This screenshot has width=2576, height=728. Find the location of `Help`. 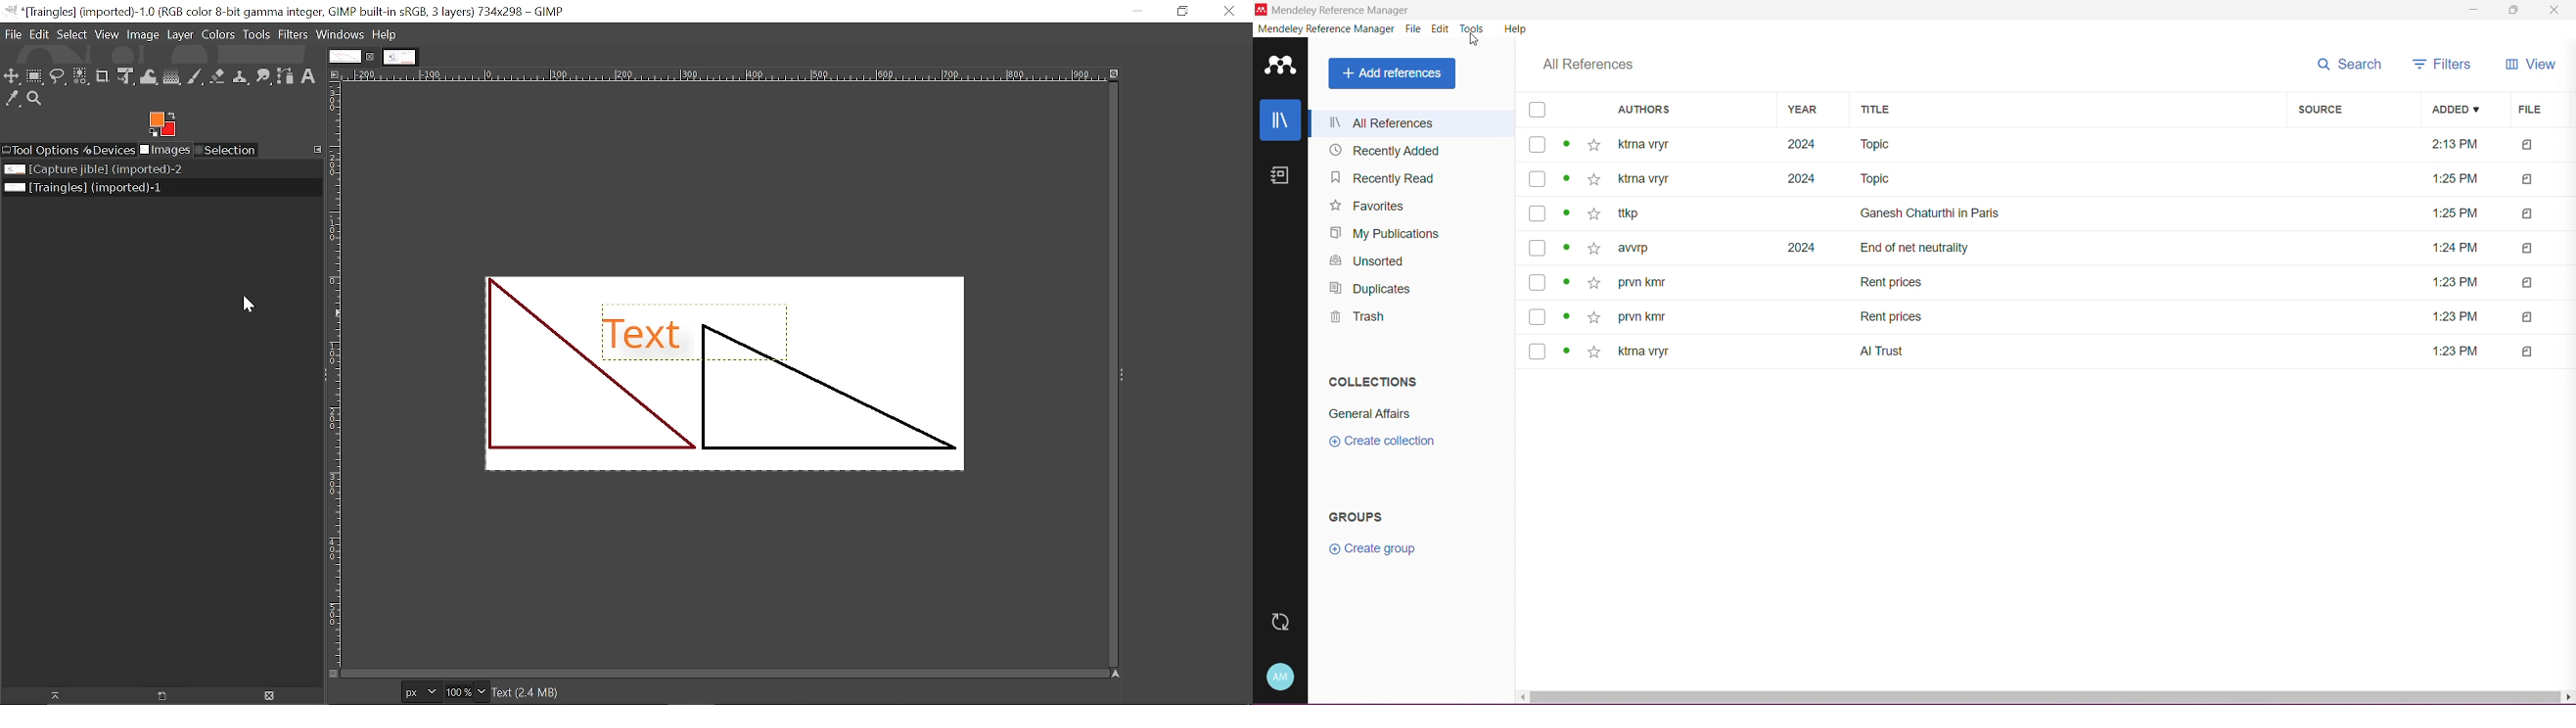

Help is located at coordinates (1518, 31).